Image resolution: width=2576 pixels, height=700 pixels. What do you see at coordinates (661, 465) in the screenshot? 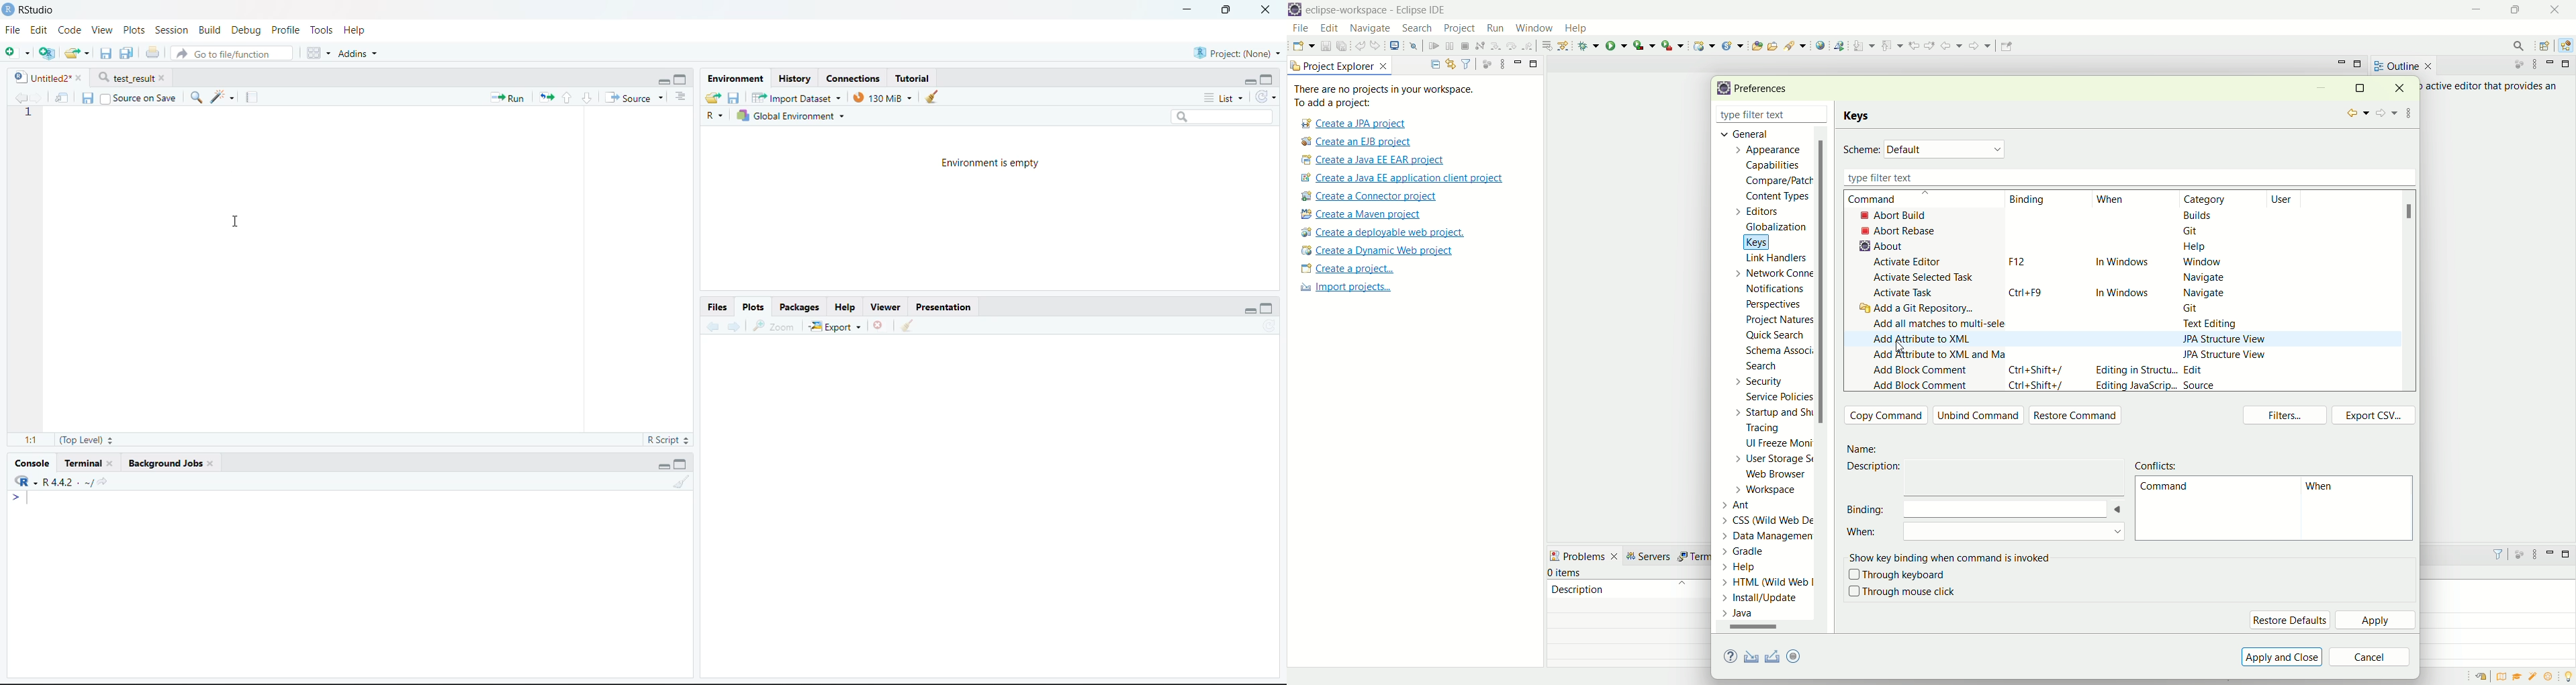
I see `Minimize` at bounding box center [661, 465].